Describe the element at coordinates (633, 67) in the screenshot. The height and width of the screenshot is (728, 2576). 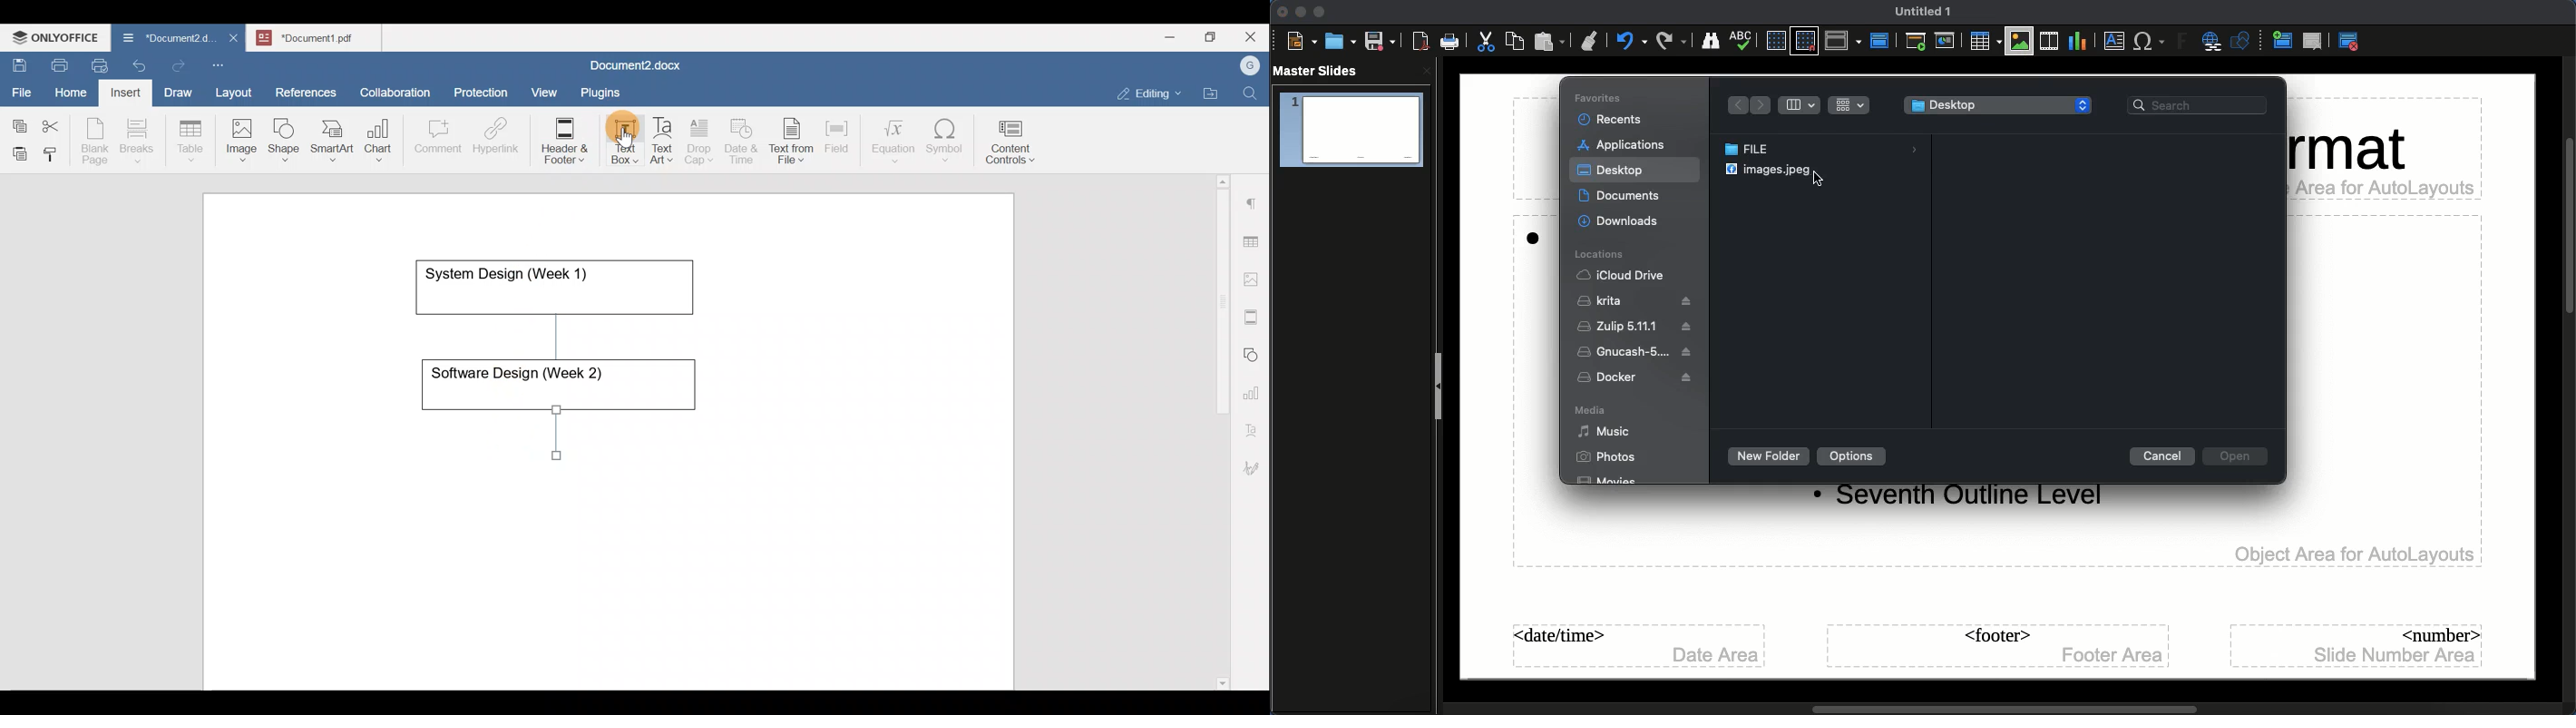
I see `Document name` at that location.